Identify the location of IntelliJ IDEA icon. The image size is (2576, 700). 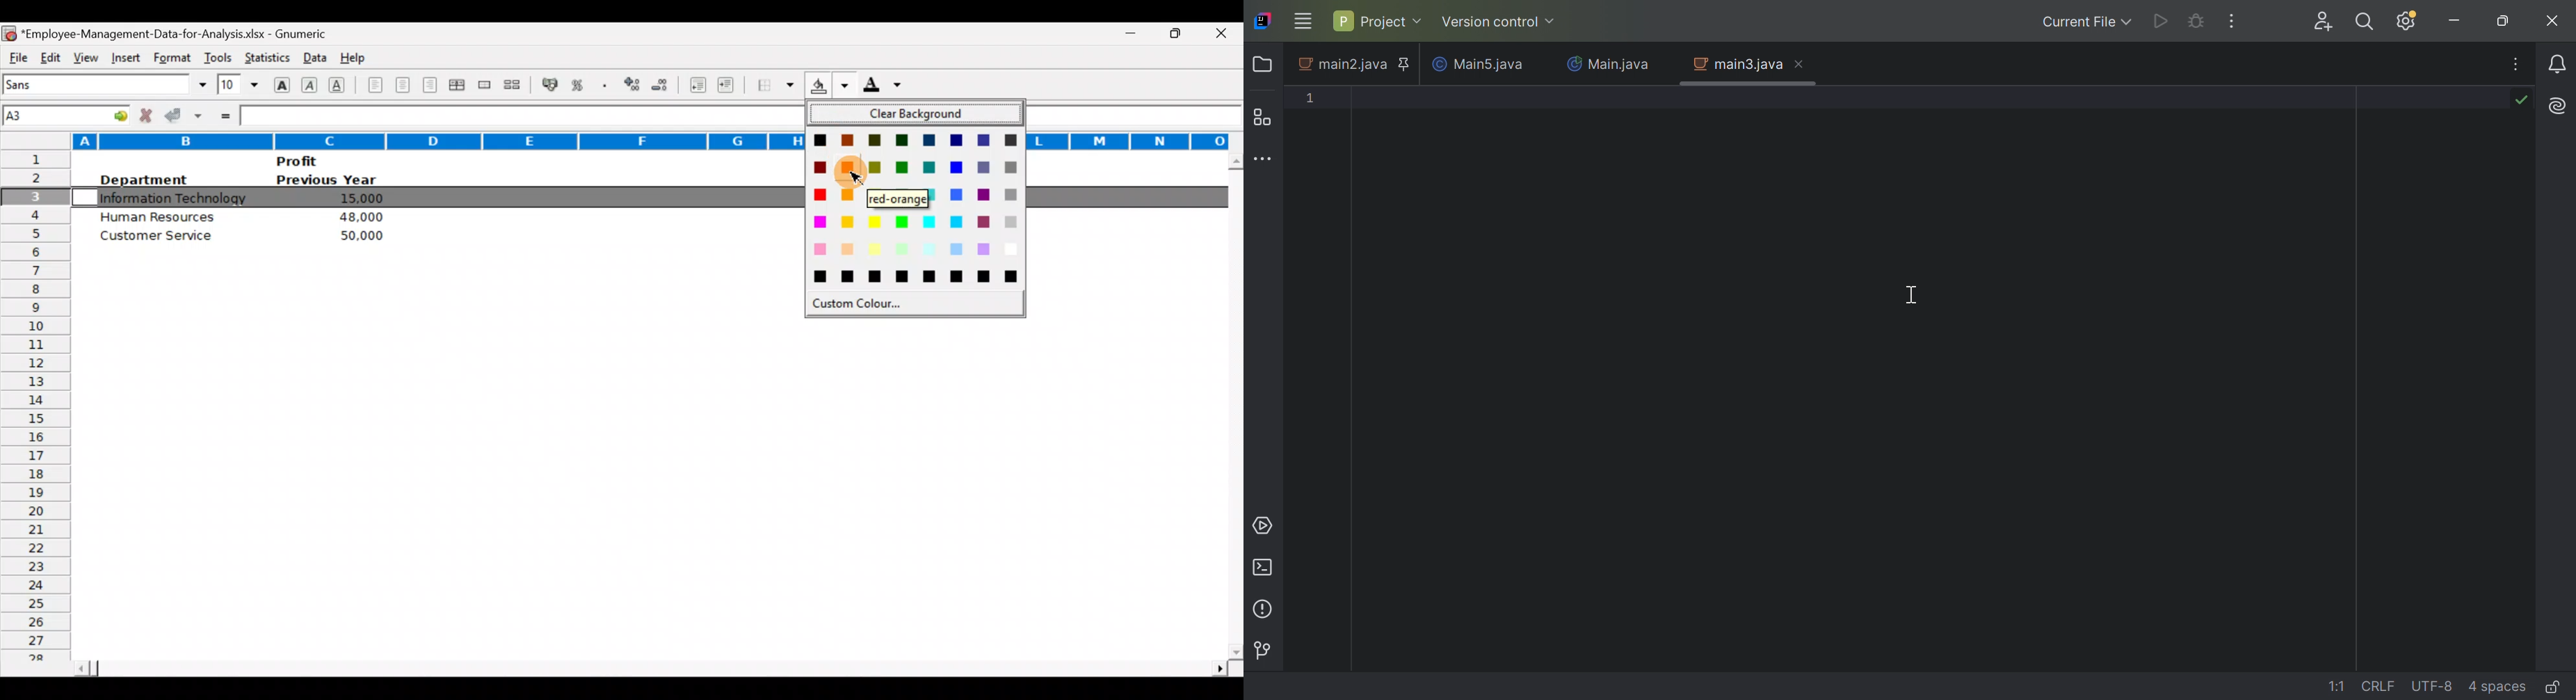
(1264, 20).